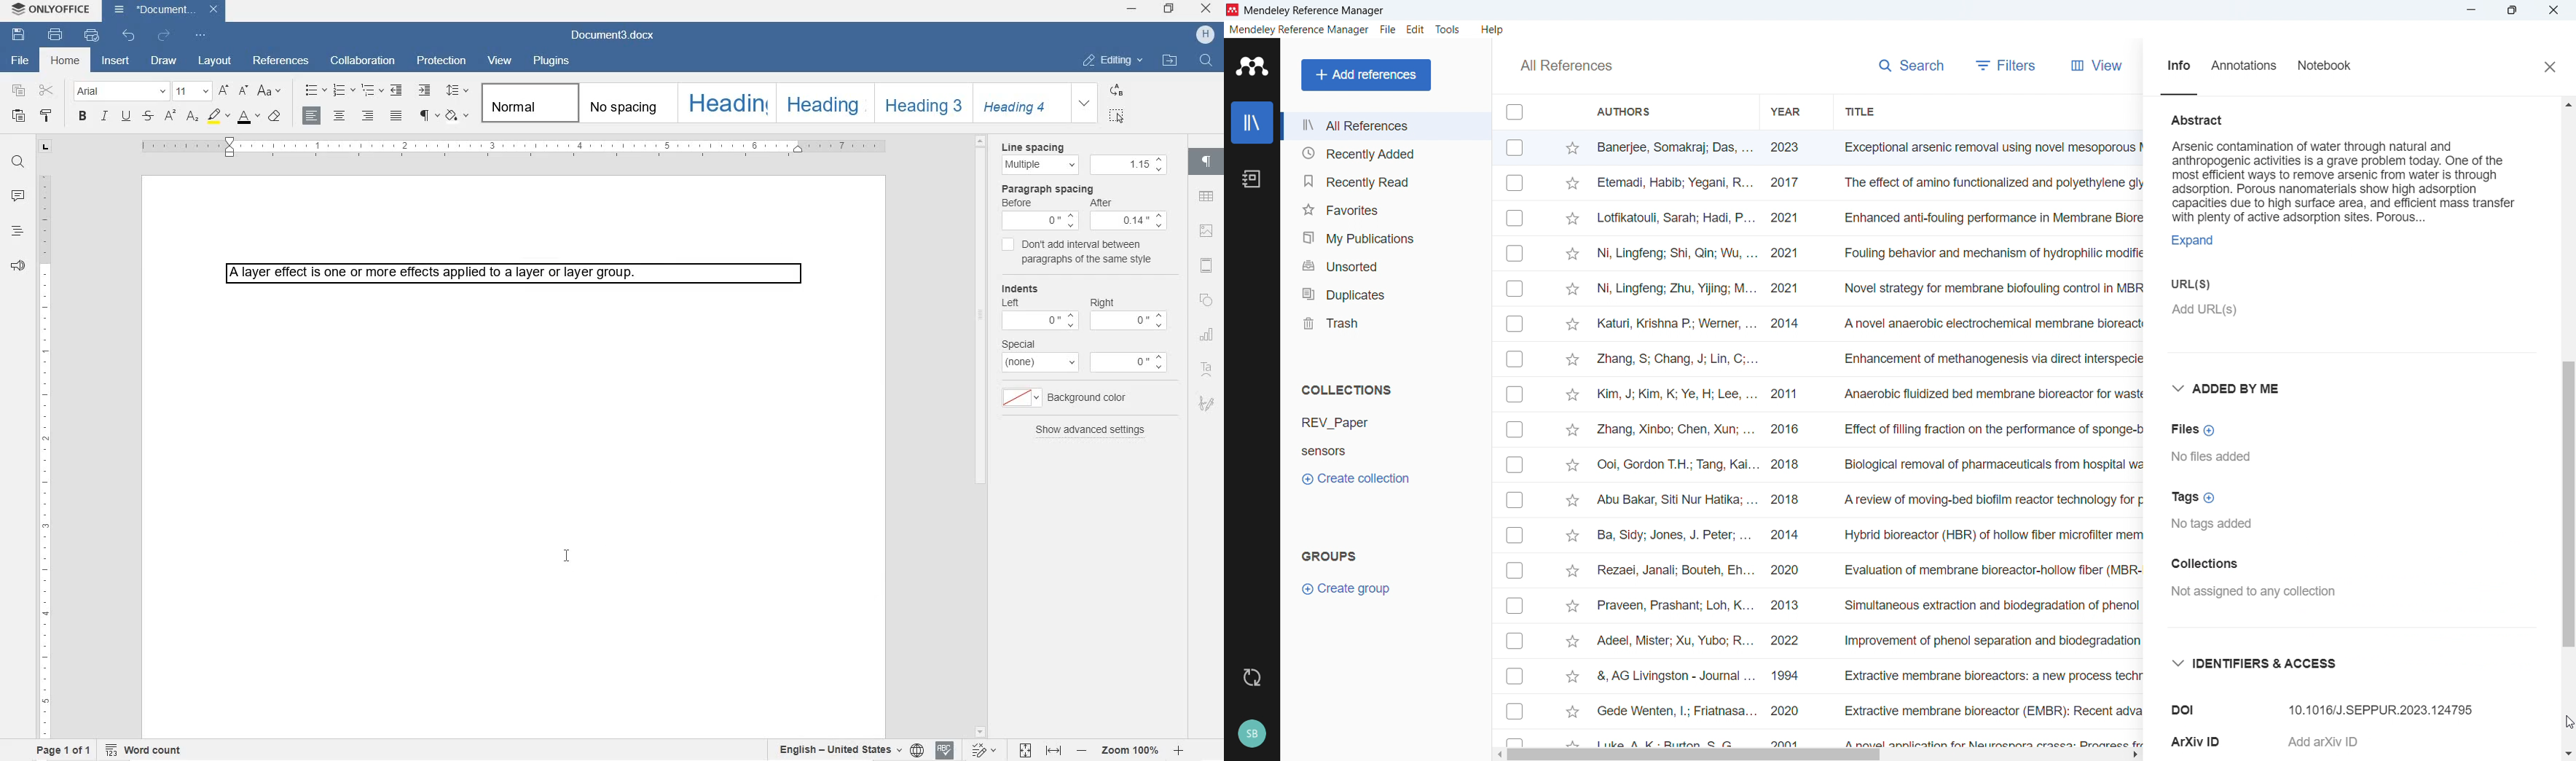 Image resolution: width=2576 pixels, height=784 pixels. What do you see at coordinates (1115, 89) in the screenshot?
I see `REPLACE` at bounding box center [1115, 89].